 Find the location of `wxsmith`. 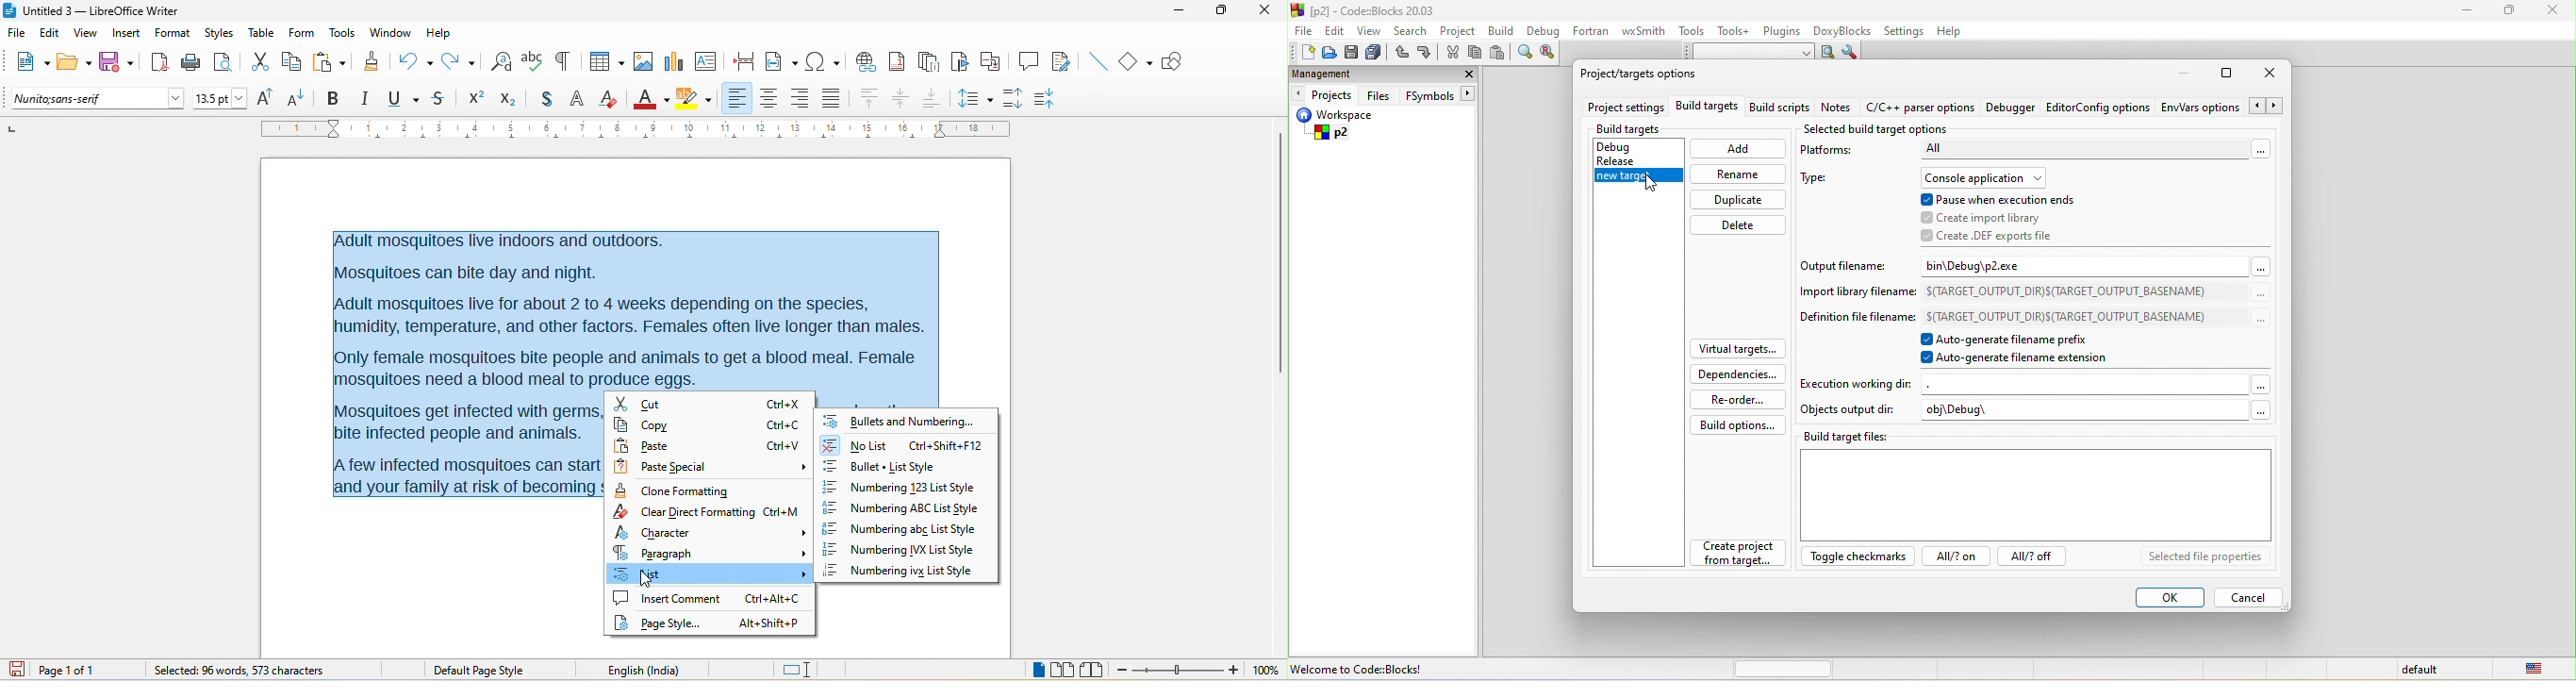

wxsmith is located at coordinates (1645, 30).